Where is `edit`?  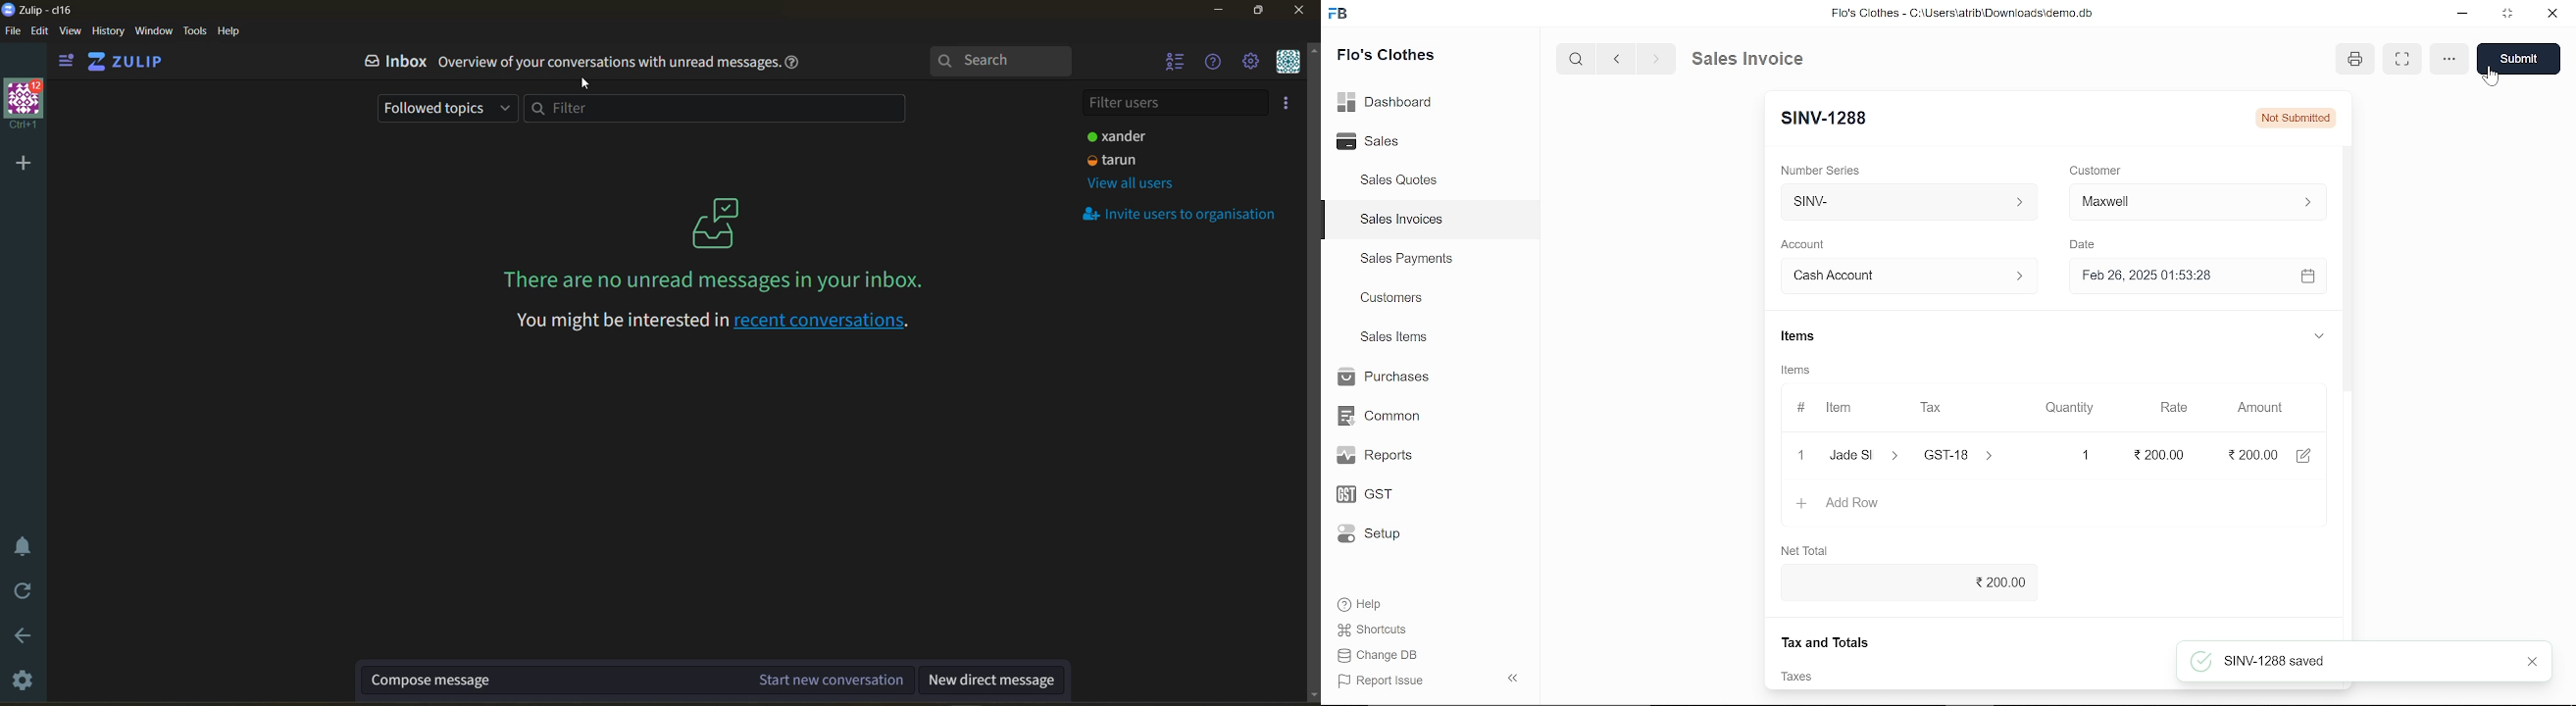
edit is located at coordinates (39, 32).